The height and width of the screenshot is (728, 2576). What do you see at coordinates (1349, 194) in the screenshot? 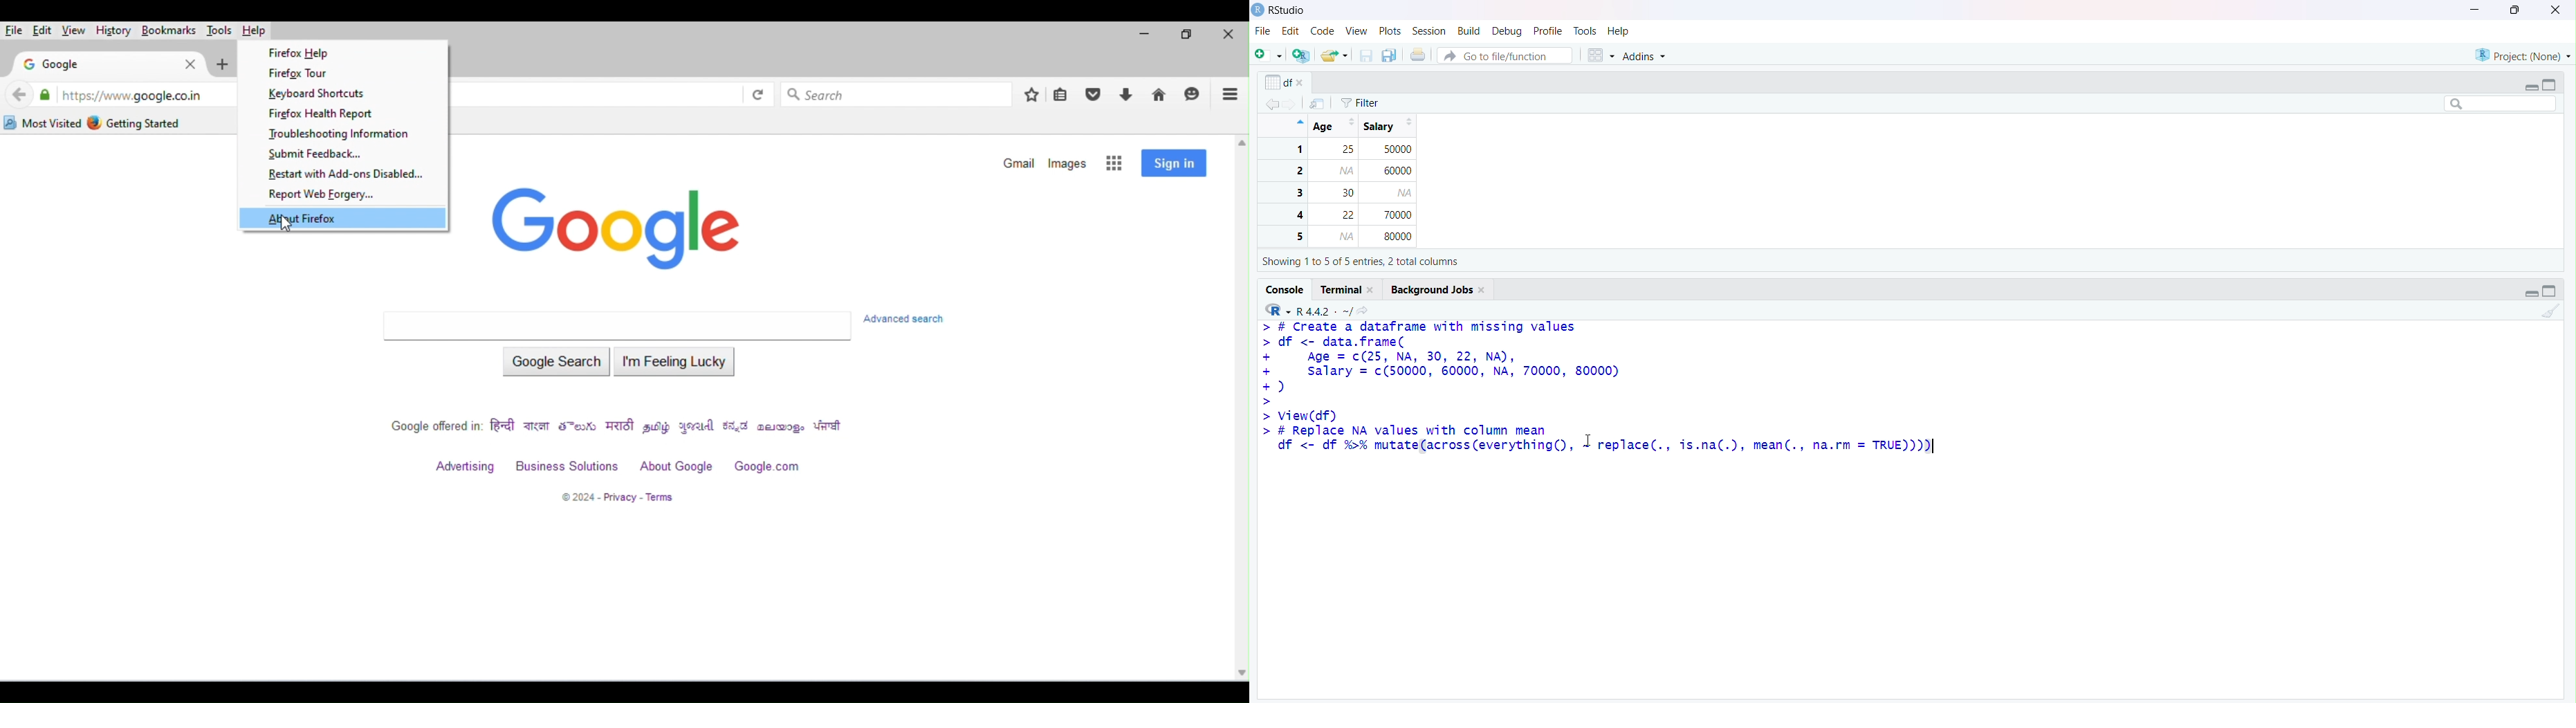
I see `1 25 50000
2 60000
3 30

4 22 70000
5 80000` at bounding box center [1349, 194].